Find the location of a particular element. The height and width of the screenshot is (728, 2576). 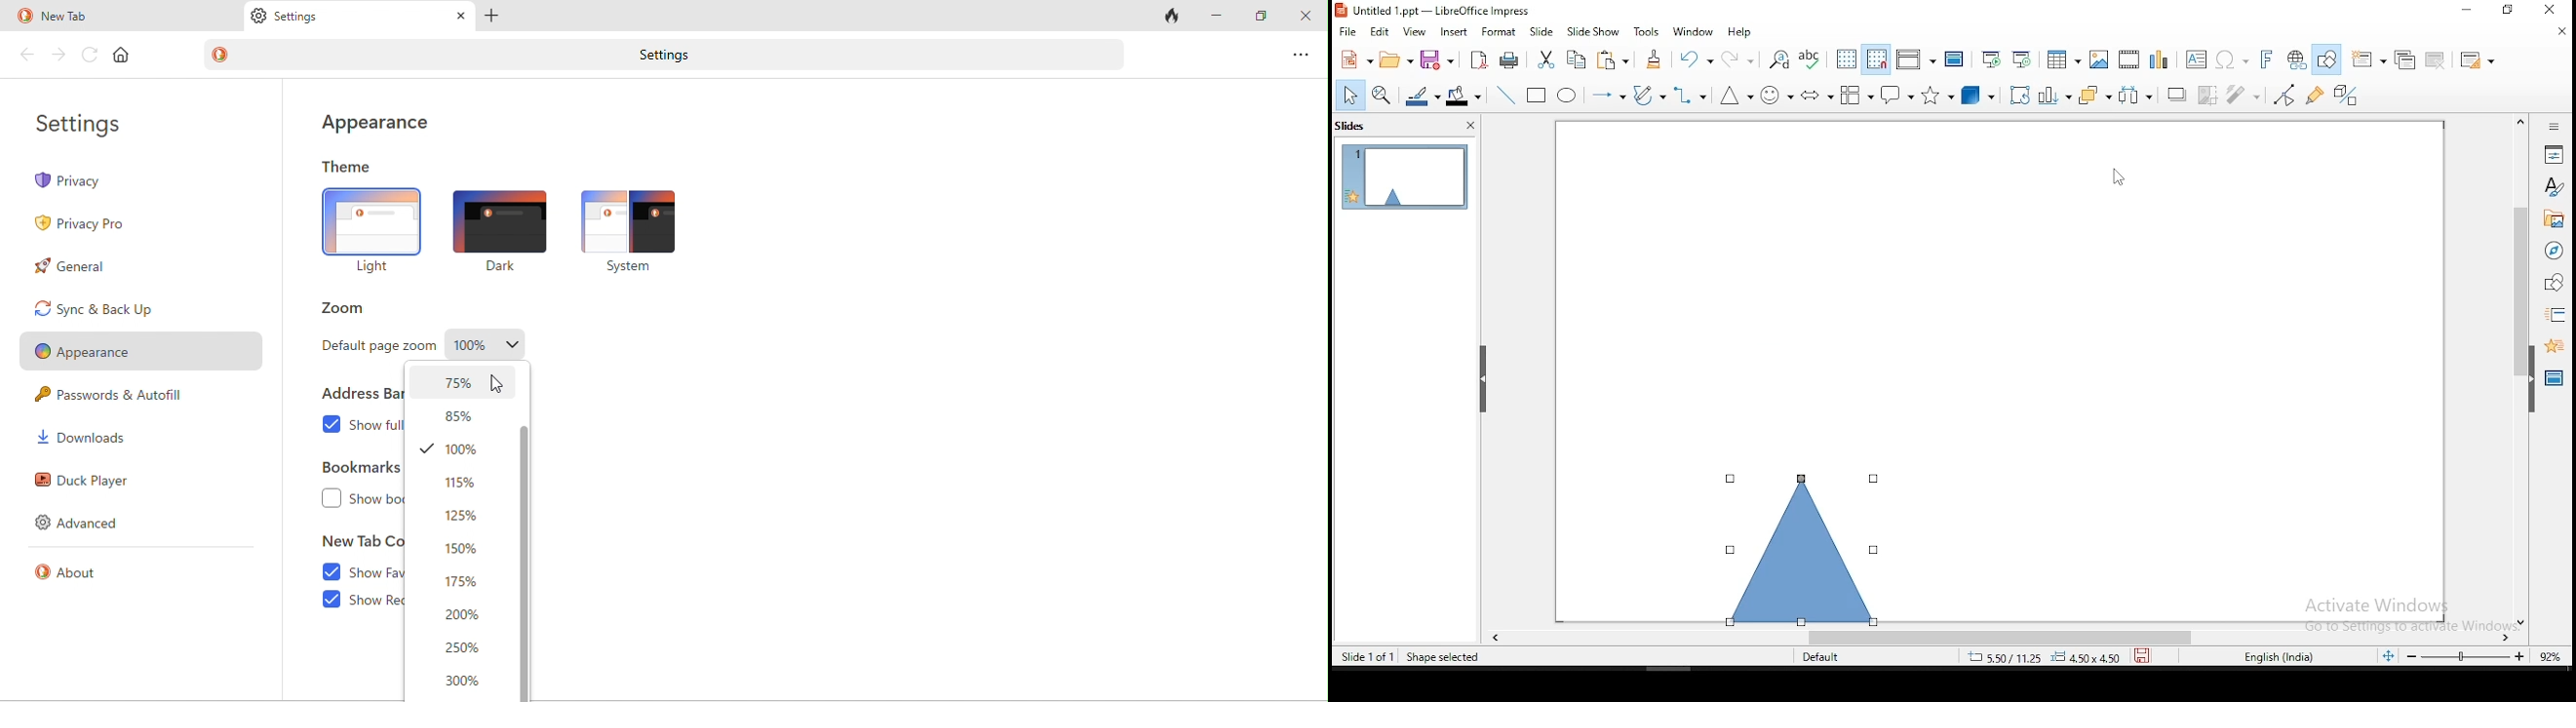

copy is located at coordinates (1581, 62).